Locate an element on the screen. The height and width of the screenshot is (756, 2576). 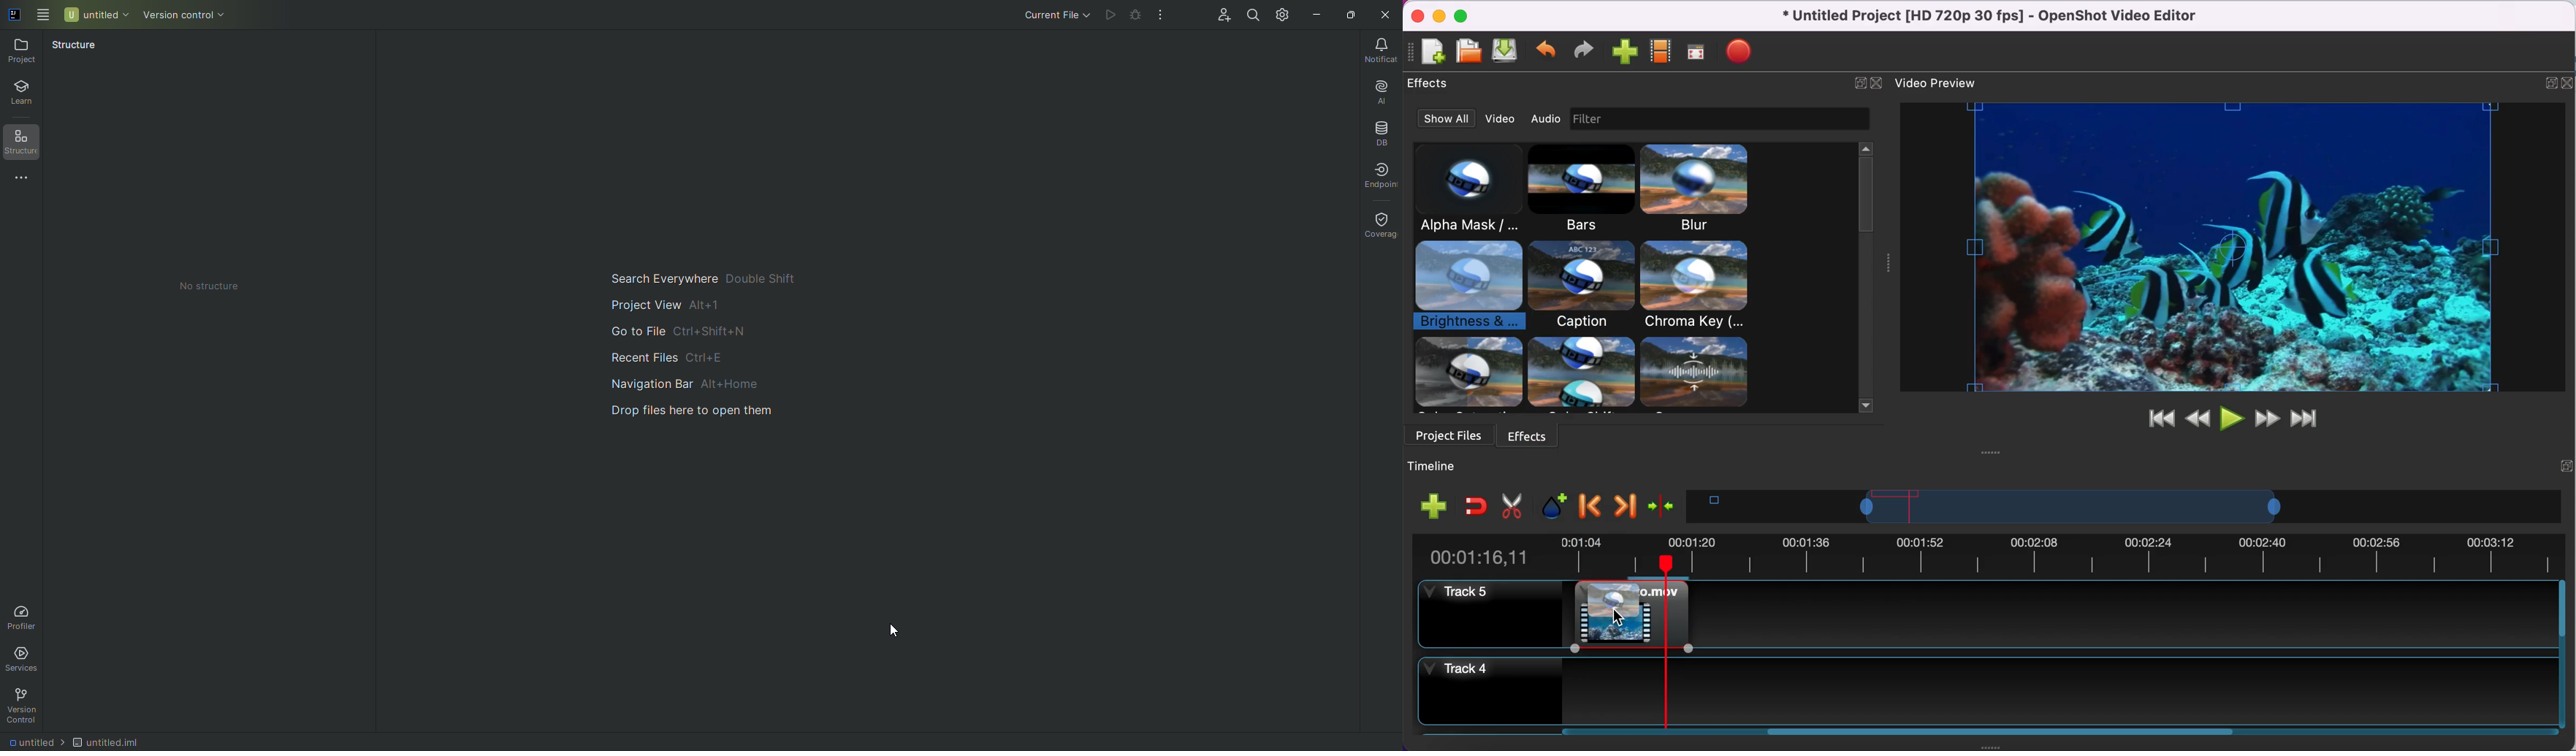
timeline is located at coordinates (2070, 507).